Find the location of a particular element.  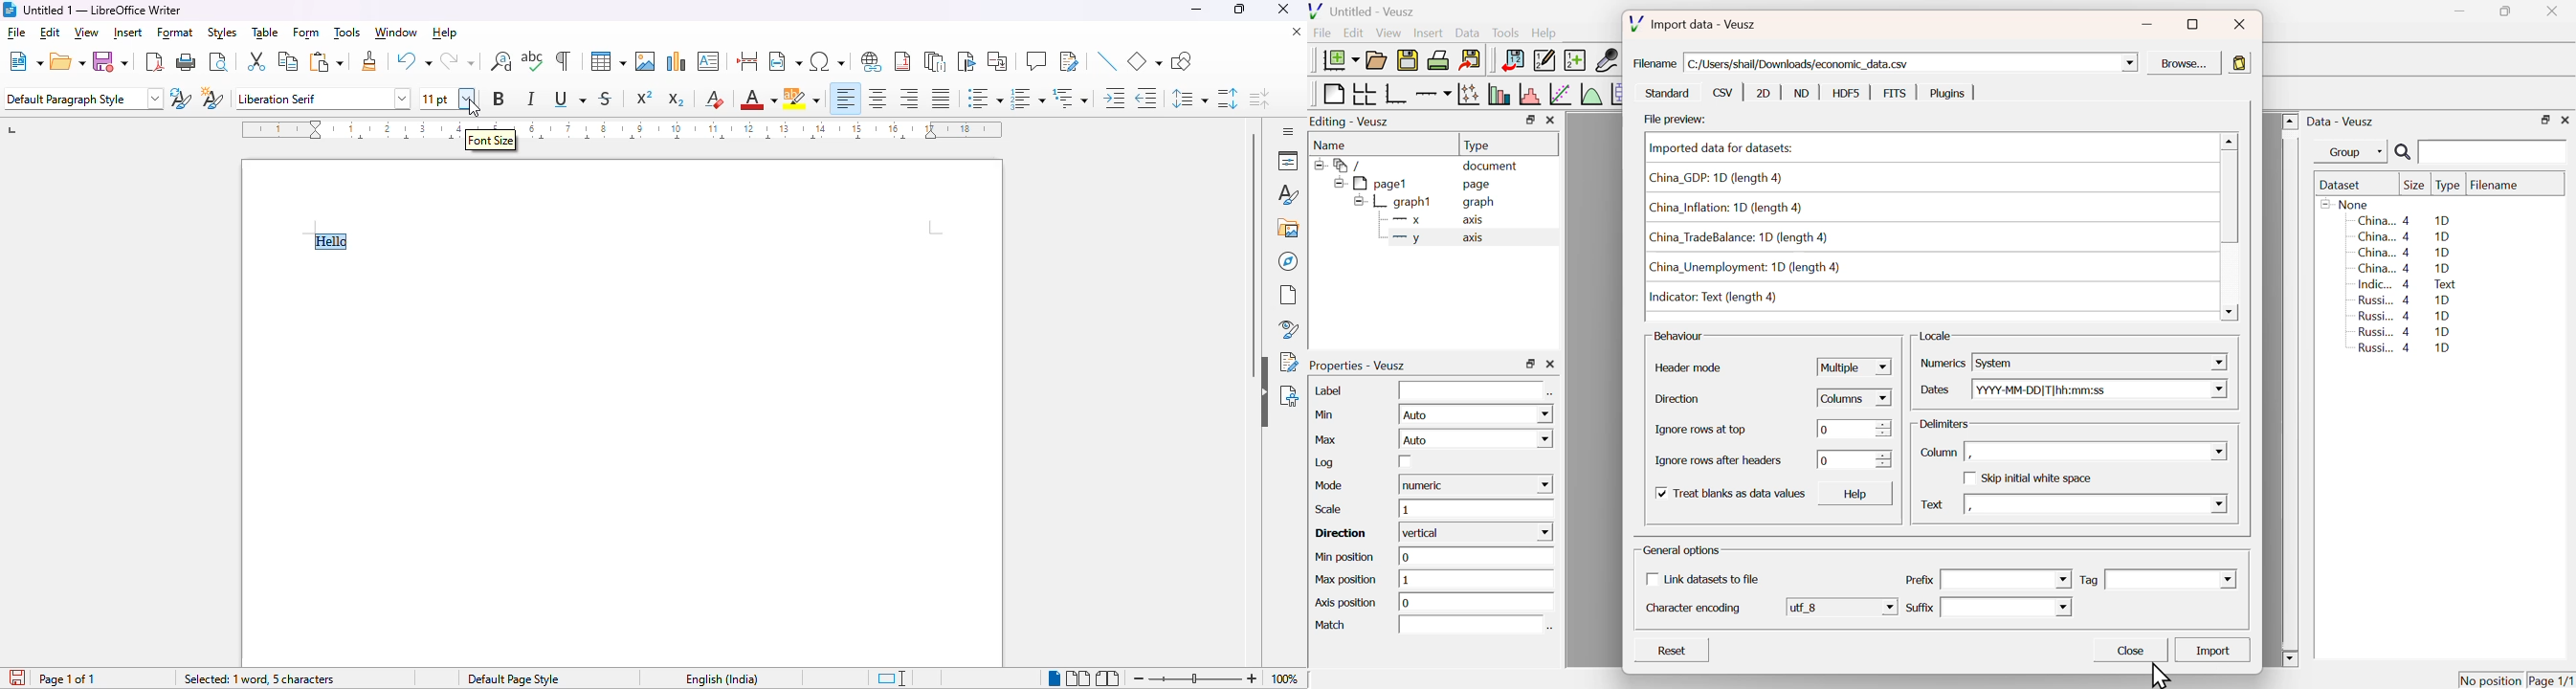

graph is located at coordinates (1480, 203).